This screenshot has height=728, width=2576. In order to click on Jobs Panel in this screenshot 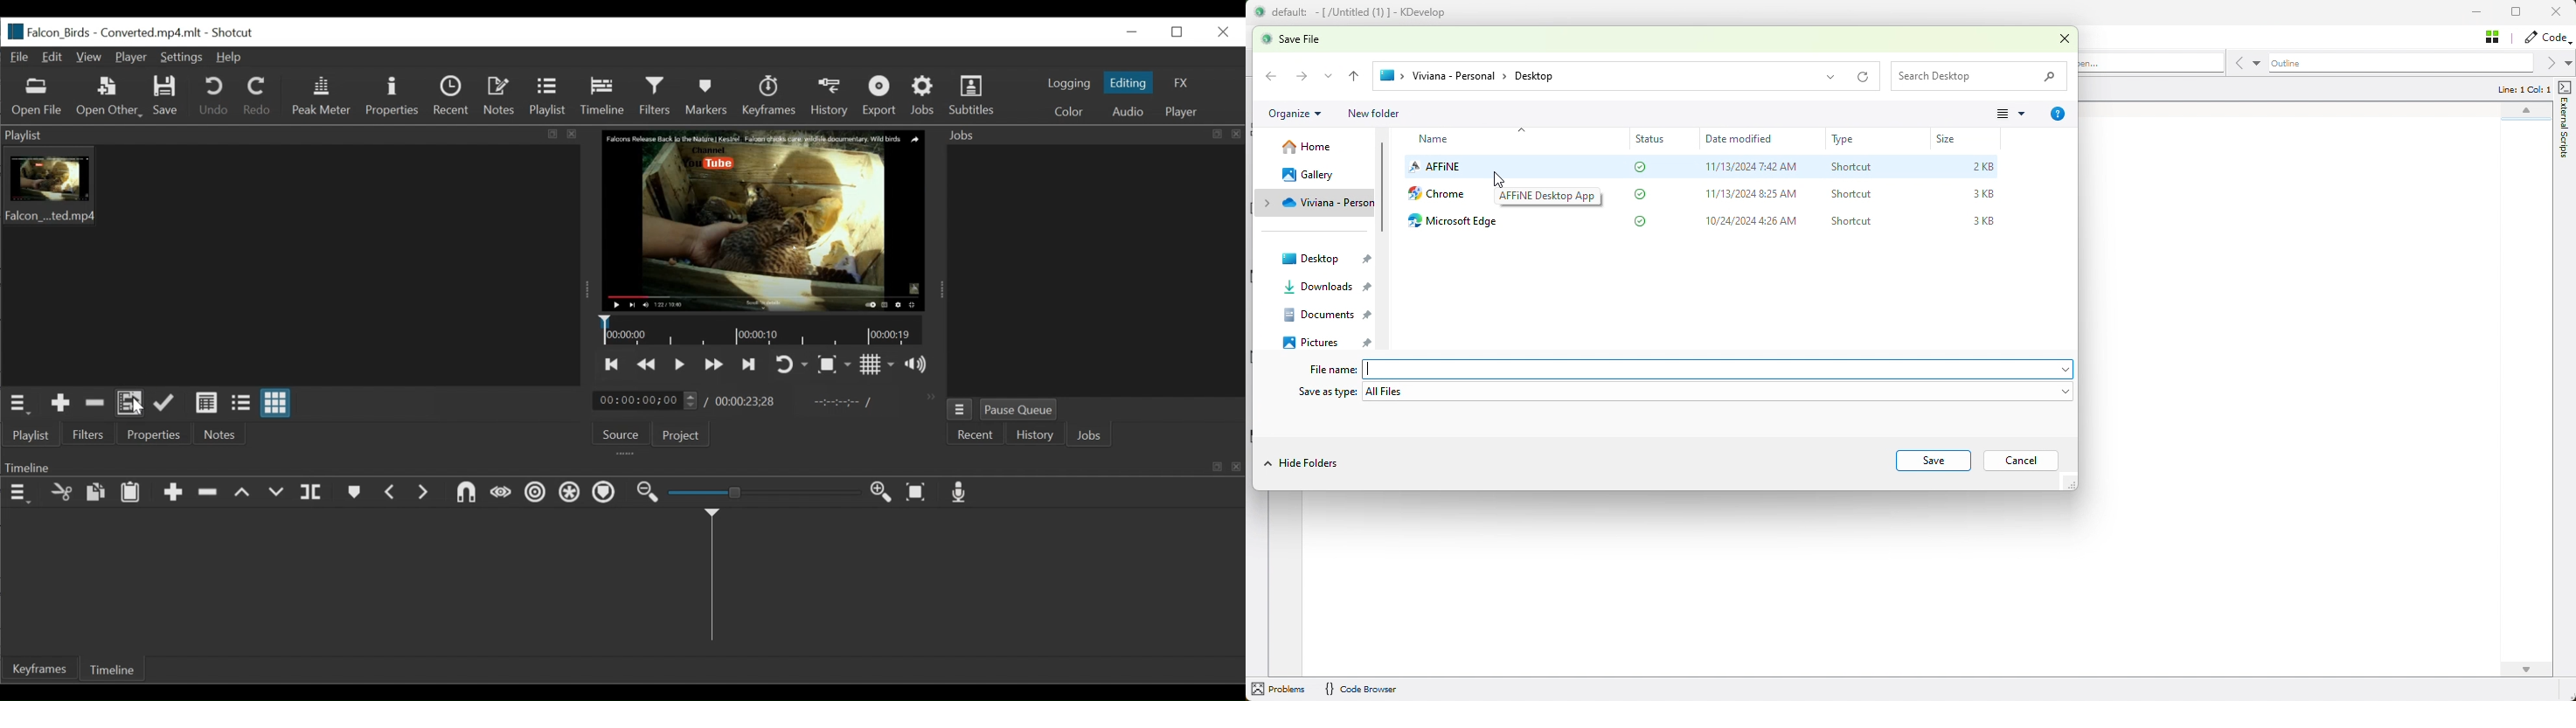, I will do `click(1095, 271)`.